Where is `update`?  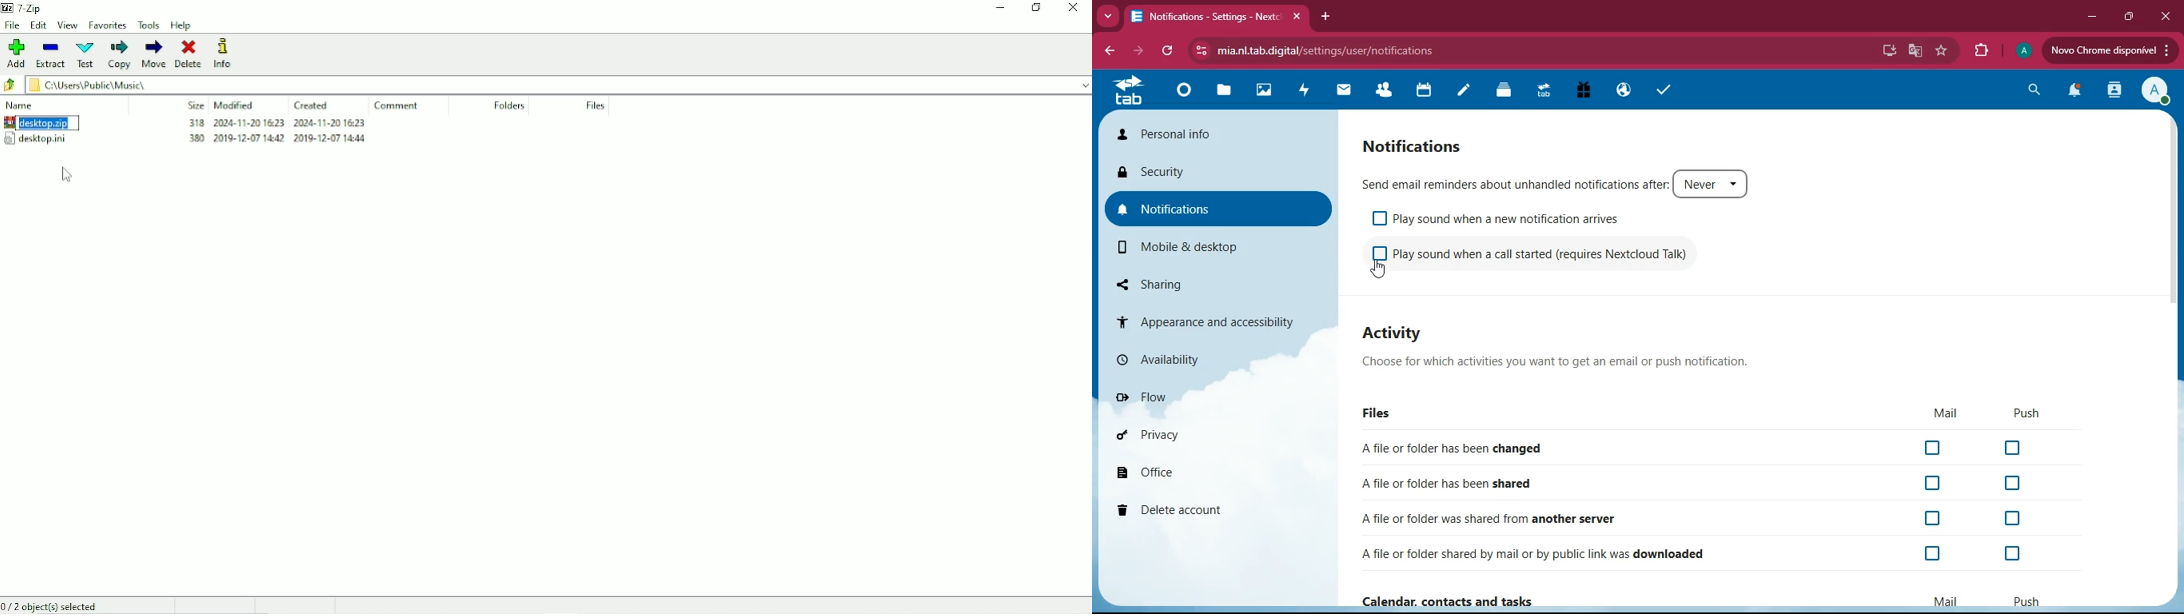 update is located at coordinates (2110, 50).